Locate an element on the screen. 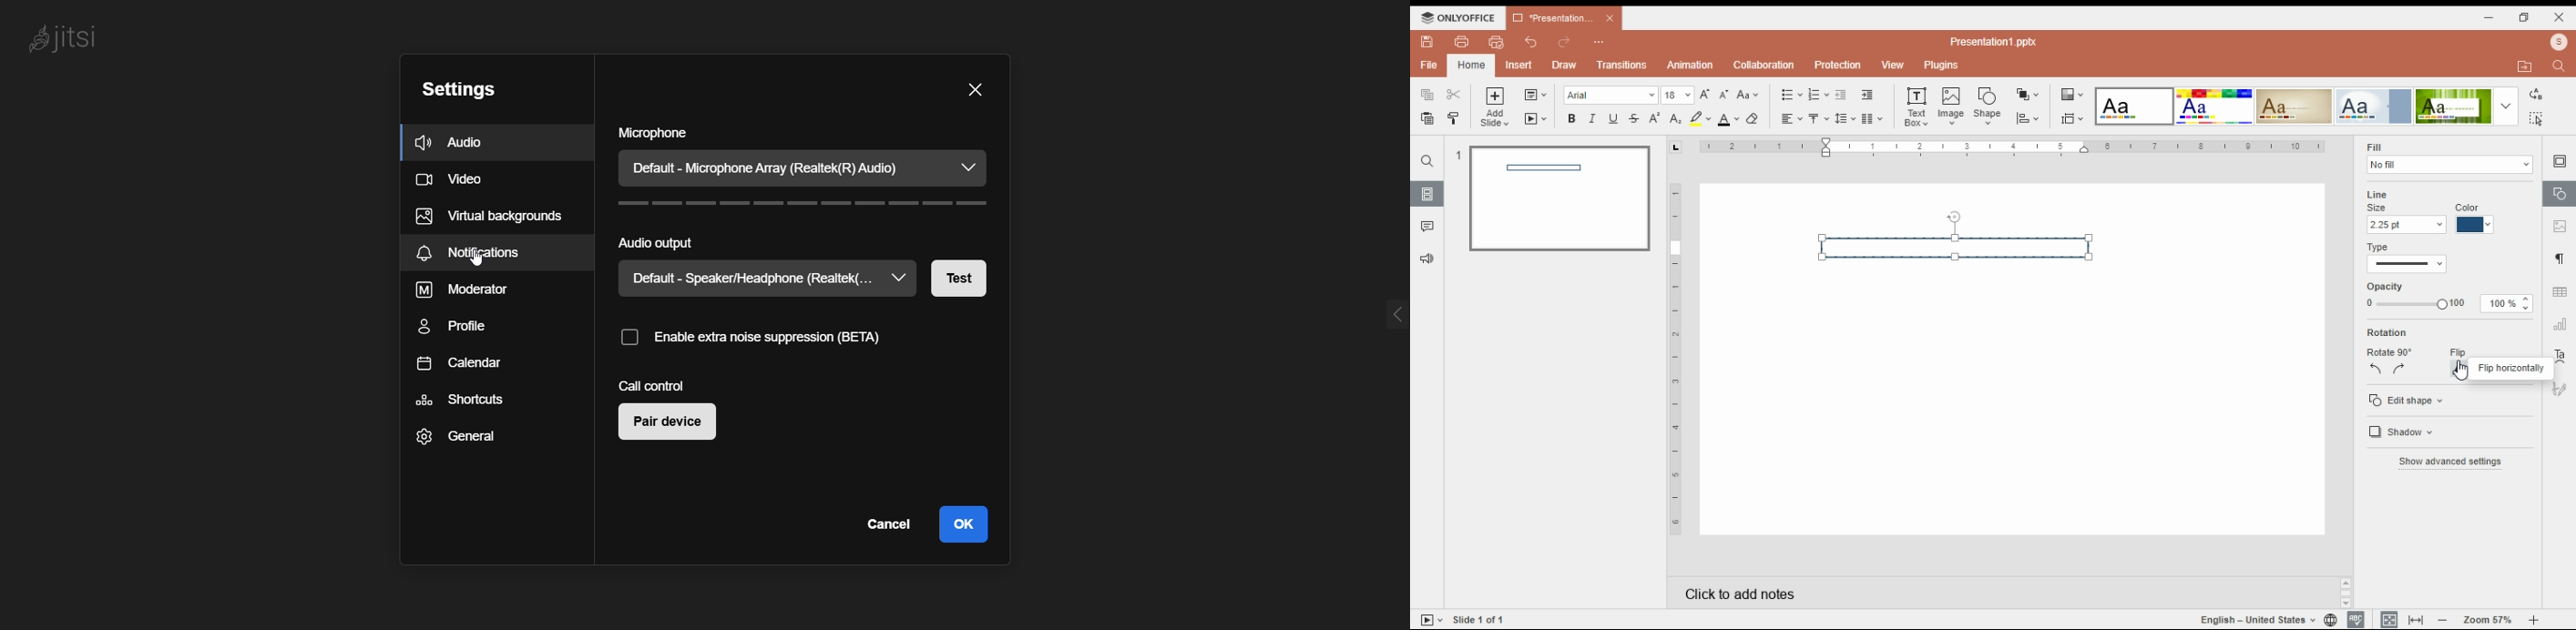 The height and width of the screenshot is (644, 2576). insert is located at coordinates (1521, 65).